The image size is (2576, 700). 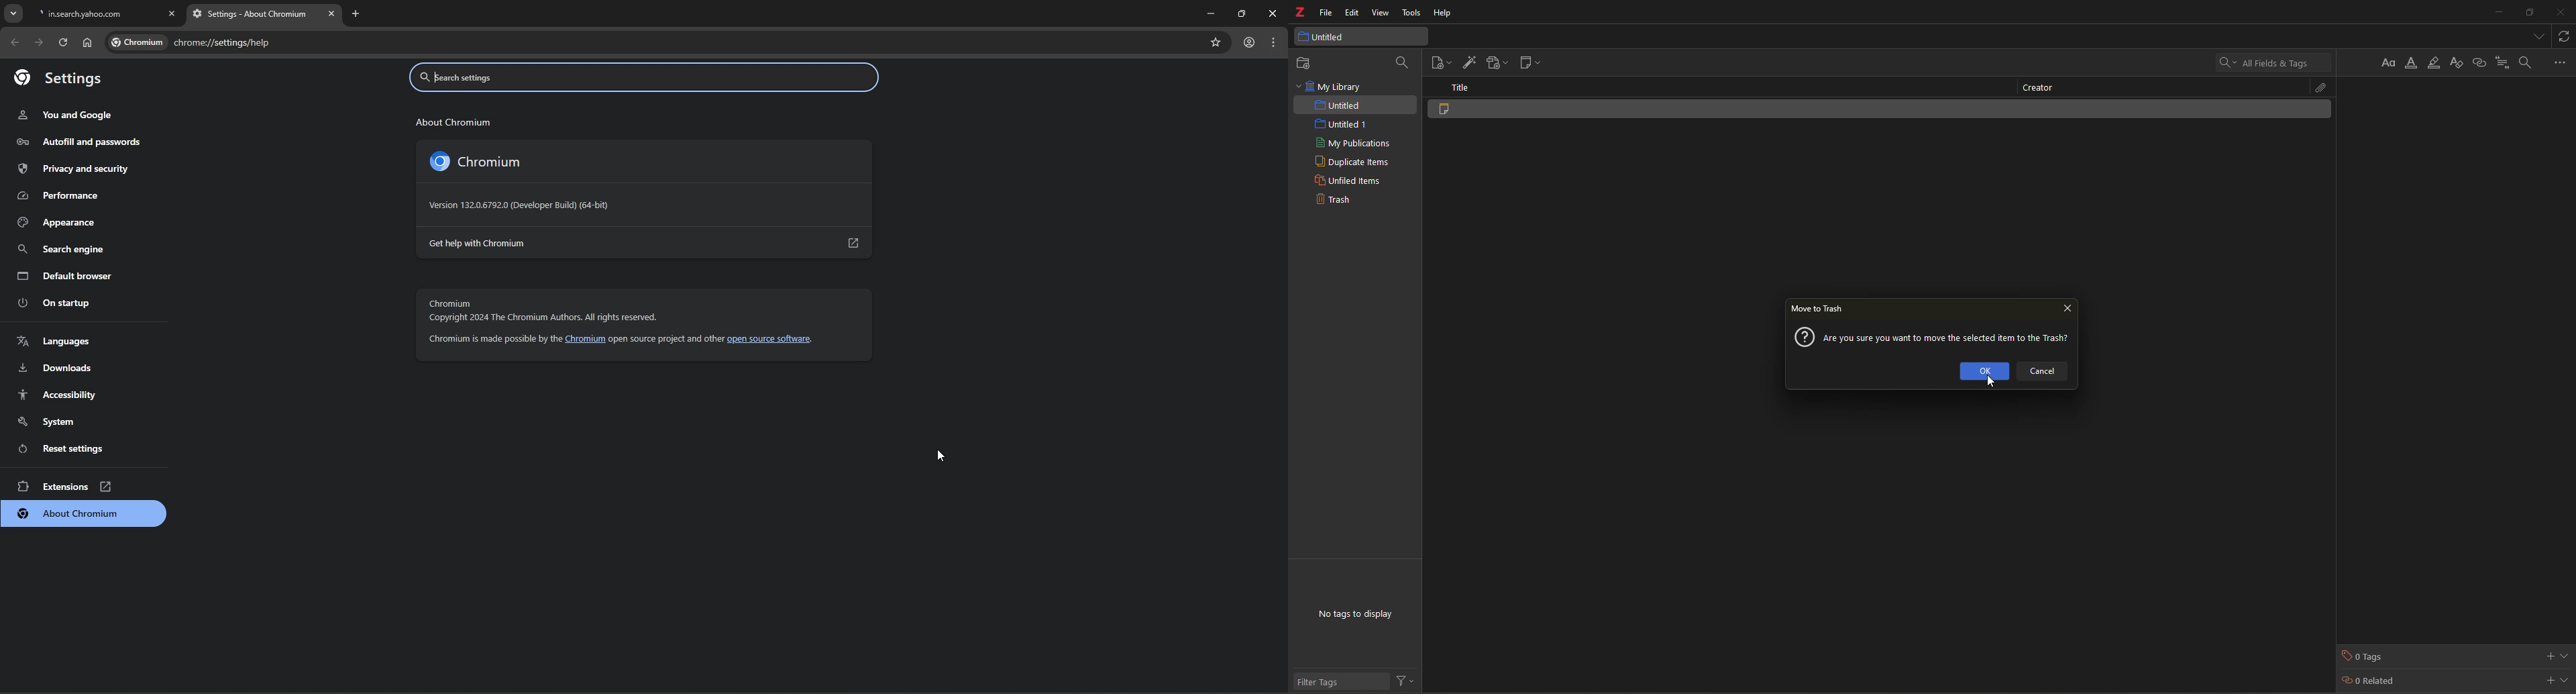 What do you see at coordinates (2312, 87) in the screenshot?
I see `attach` at bounding box center [2312, 87].